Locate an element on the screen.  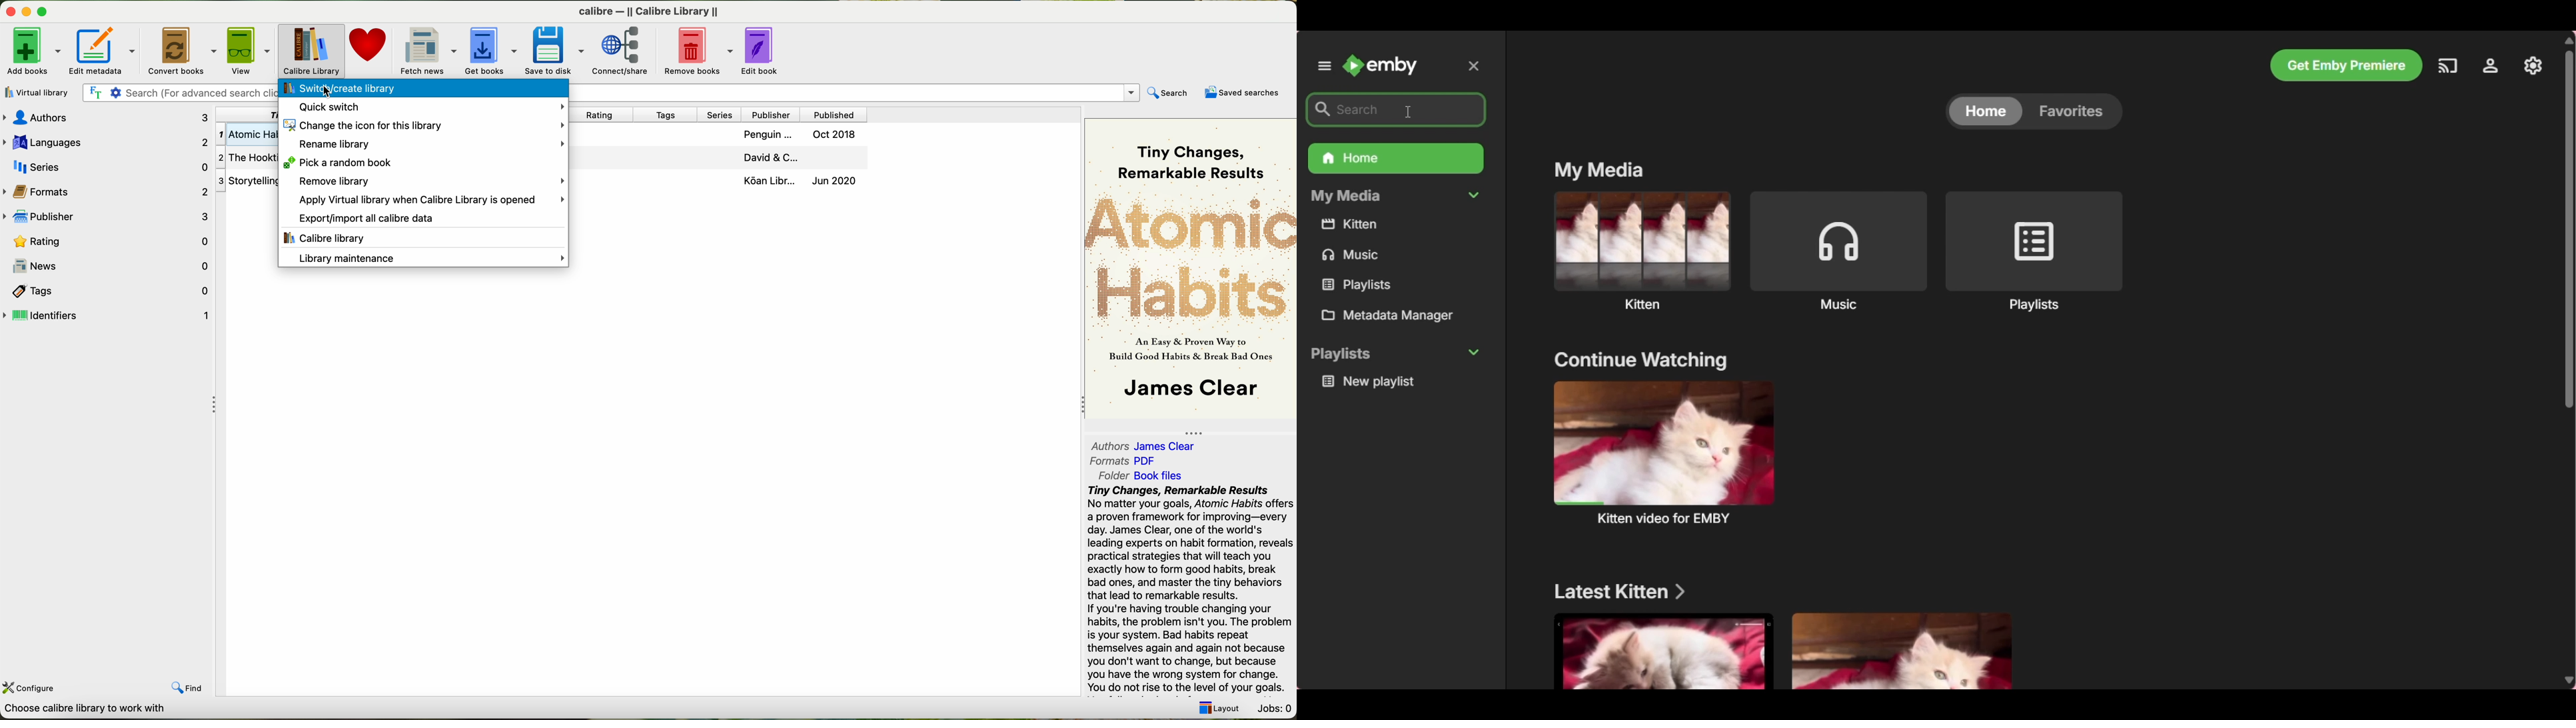
rating is located at coordinates (604, 115).